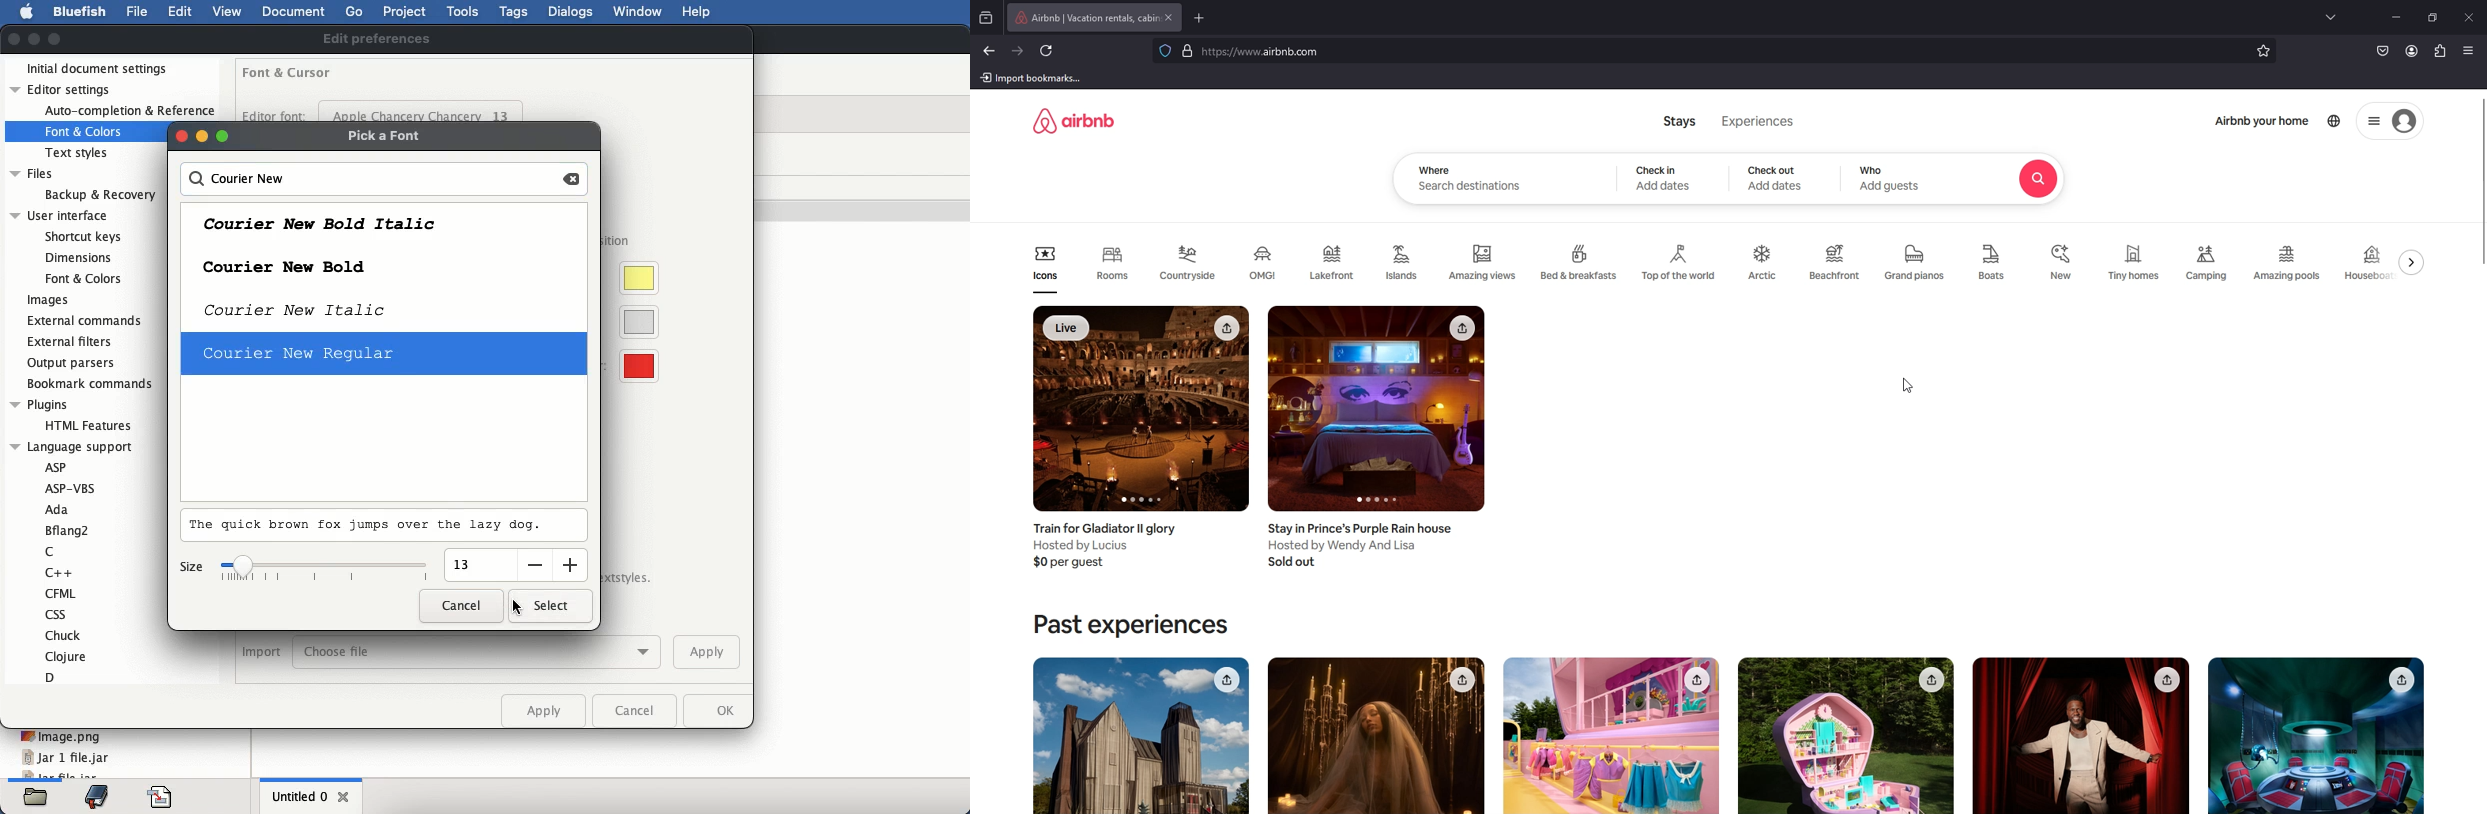  I want to click on Experiences , so click(1759, 121).